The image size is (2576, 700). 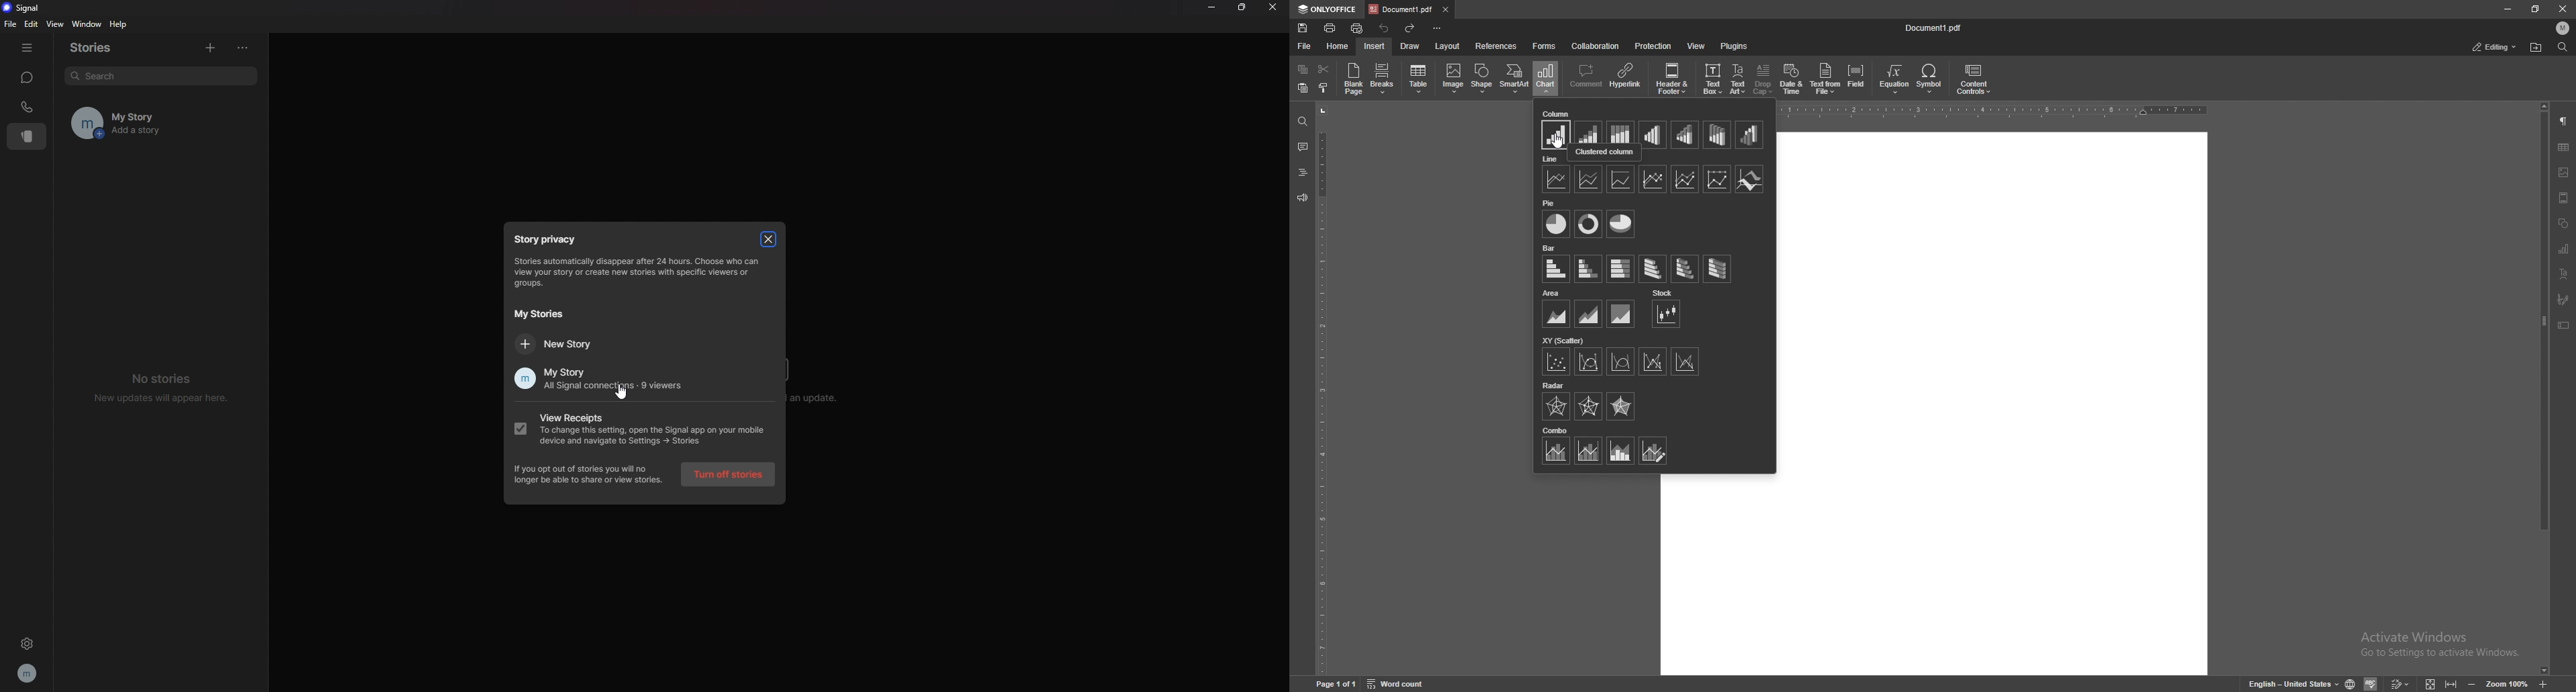 I want to click on plugins, so click(x=1735, y=46).